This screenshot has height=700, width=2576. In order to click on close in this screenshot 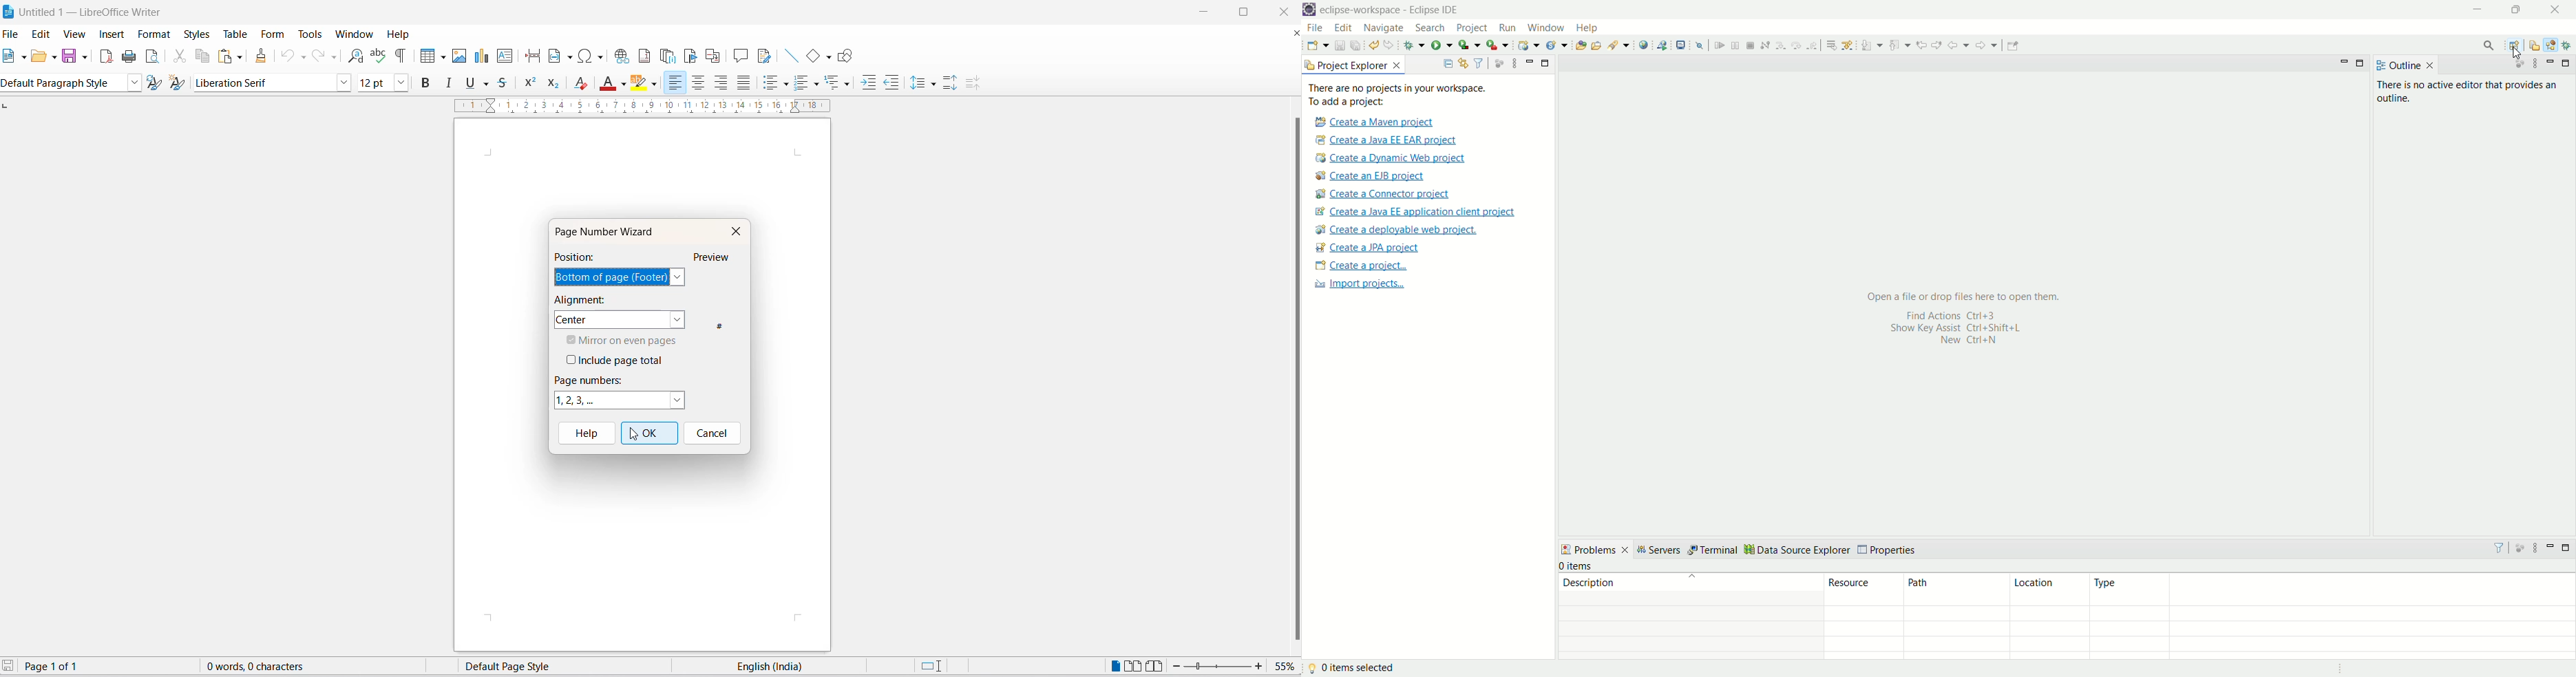, I will do `click(2555, 9)`.